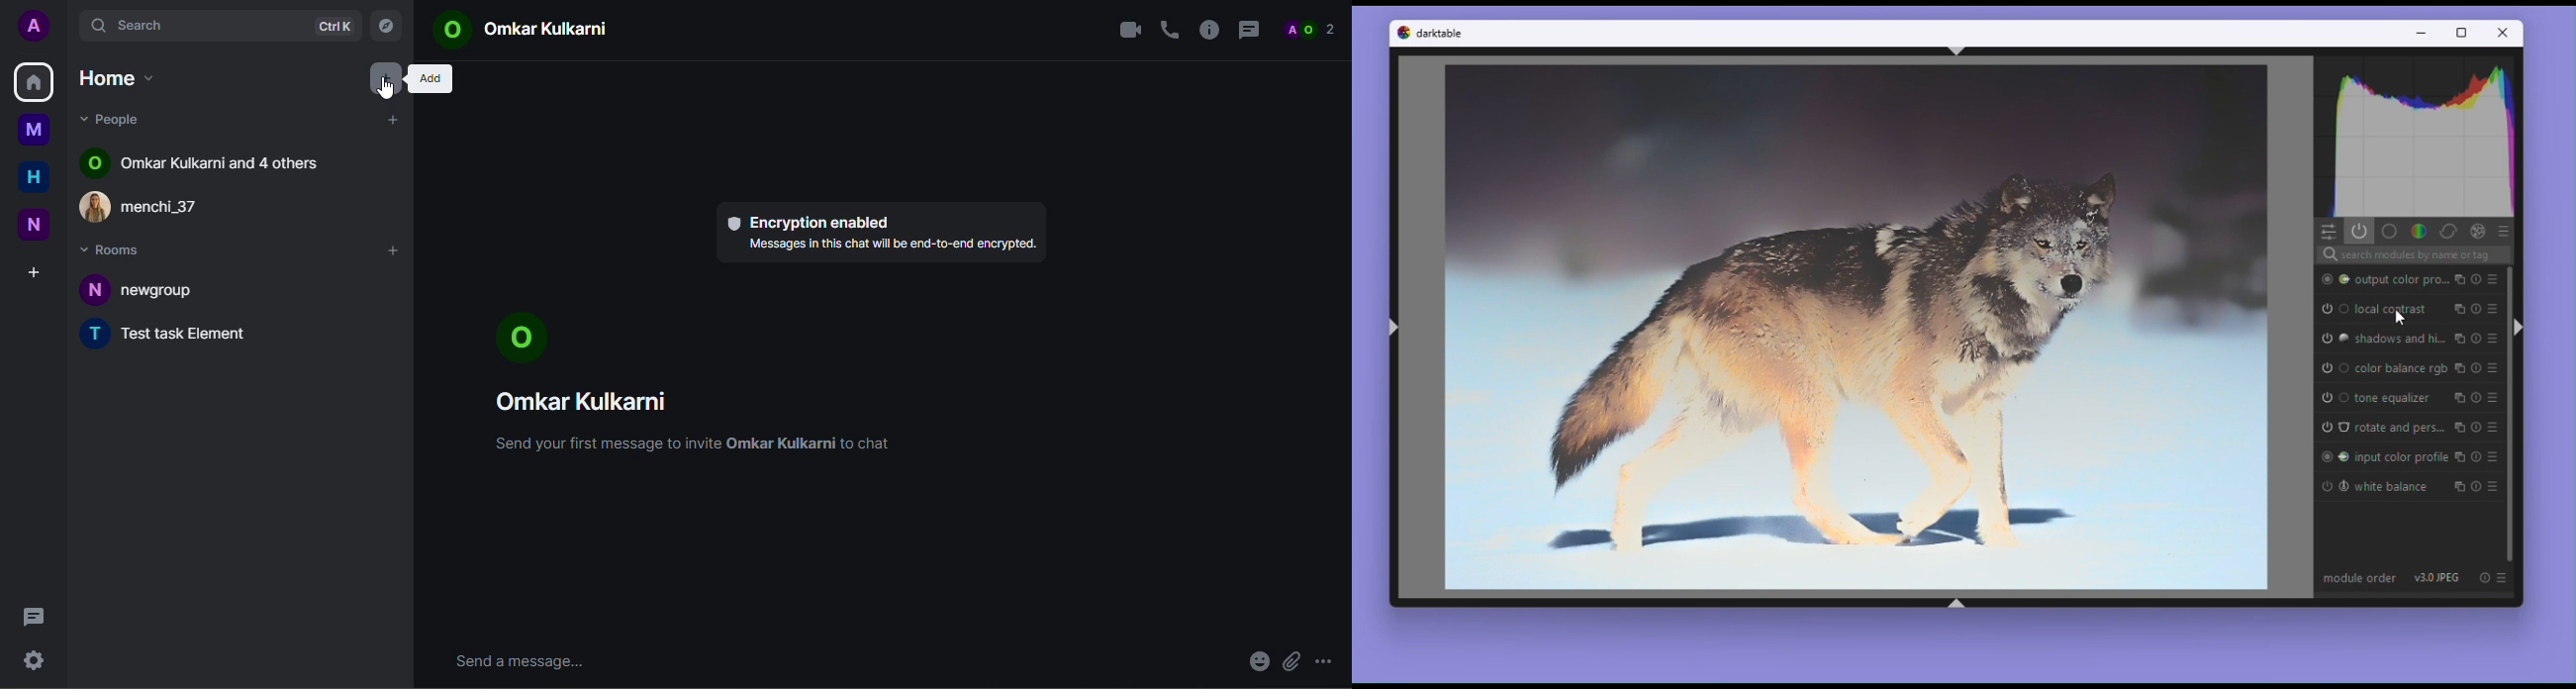  Describe the element at coordinates (517, 30) in the screenshot. I see `© Omkar Kulkarni` at that location.